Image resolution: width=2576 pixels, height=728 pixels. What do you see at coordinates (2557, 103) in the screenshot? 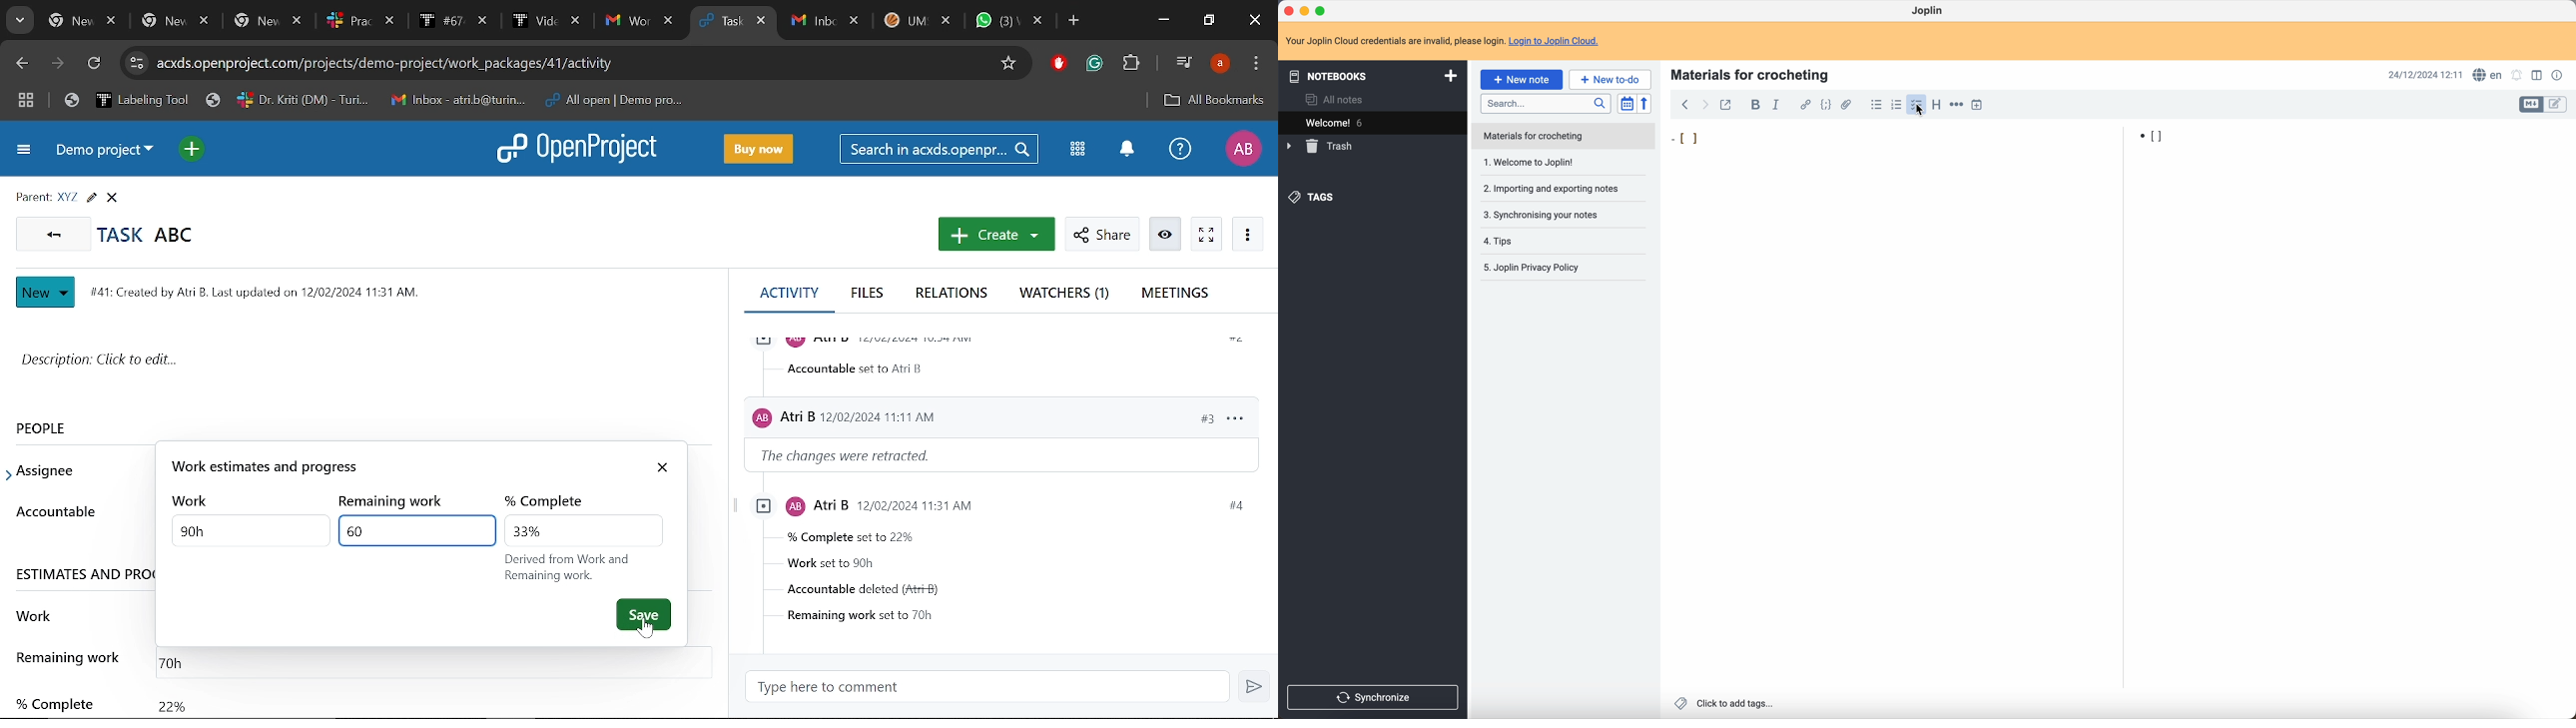
I see `toggle edit layout` at bounding box center [2557, 103].